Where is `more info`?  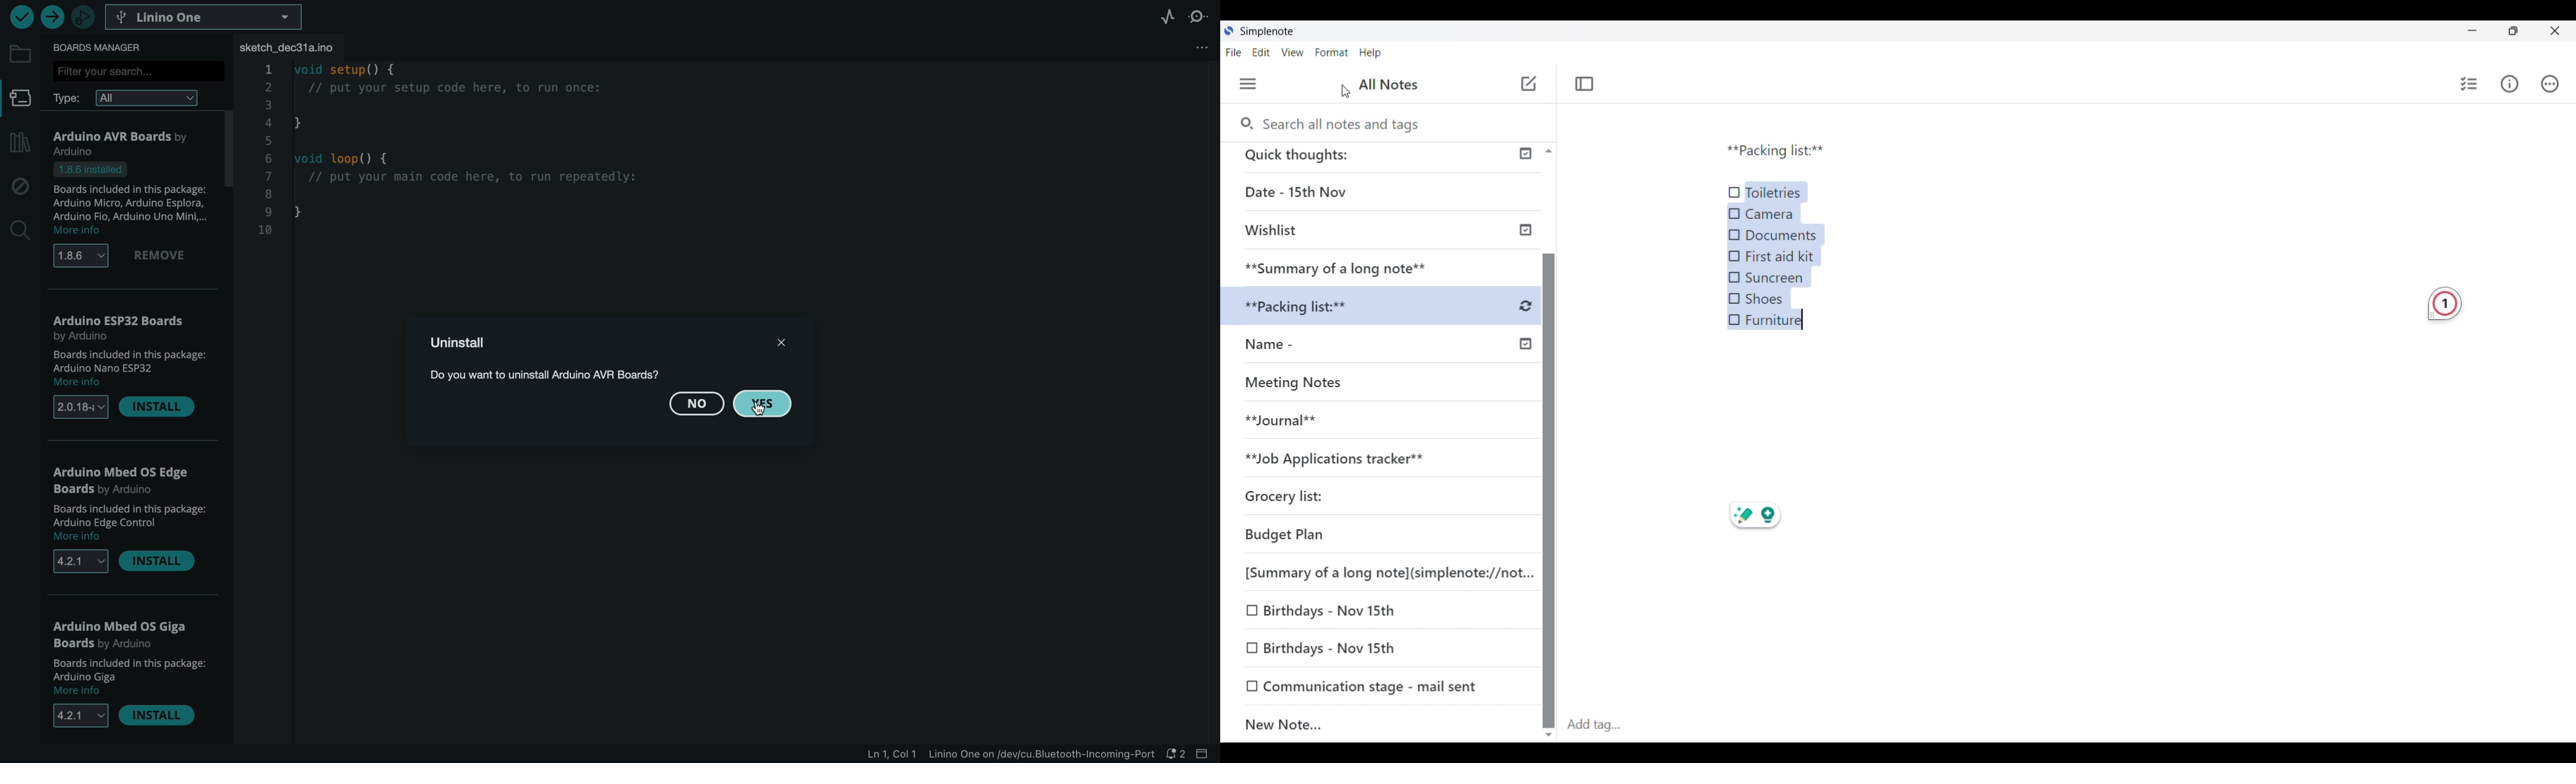
more info is located at coordinates (82, 538).